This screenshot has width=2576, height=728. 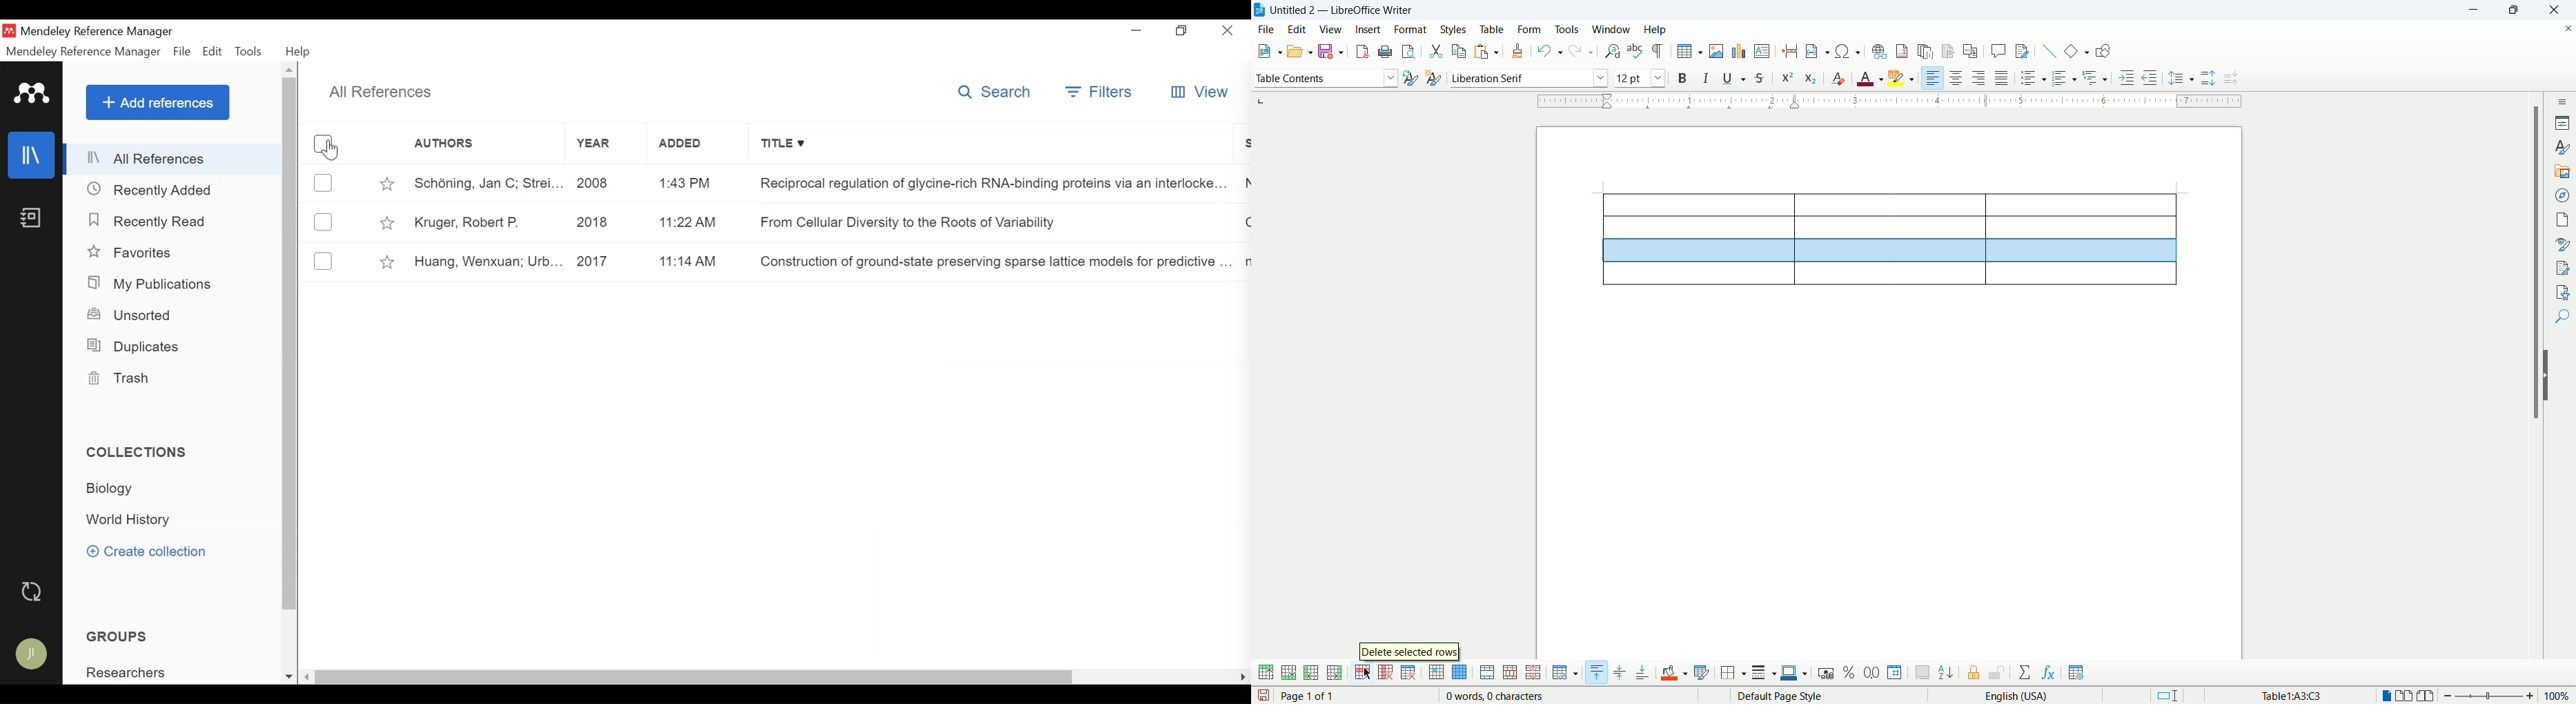 I want to click on insert table, so click(x=1689, y=52).